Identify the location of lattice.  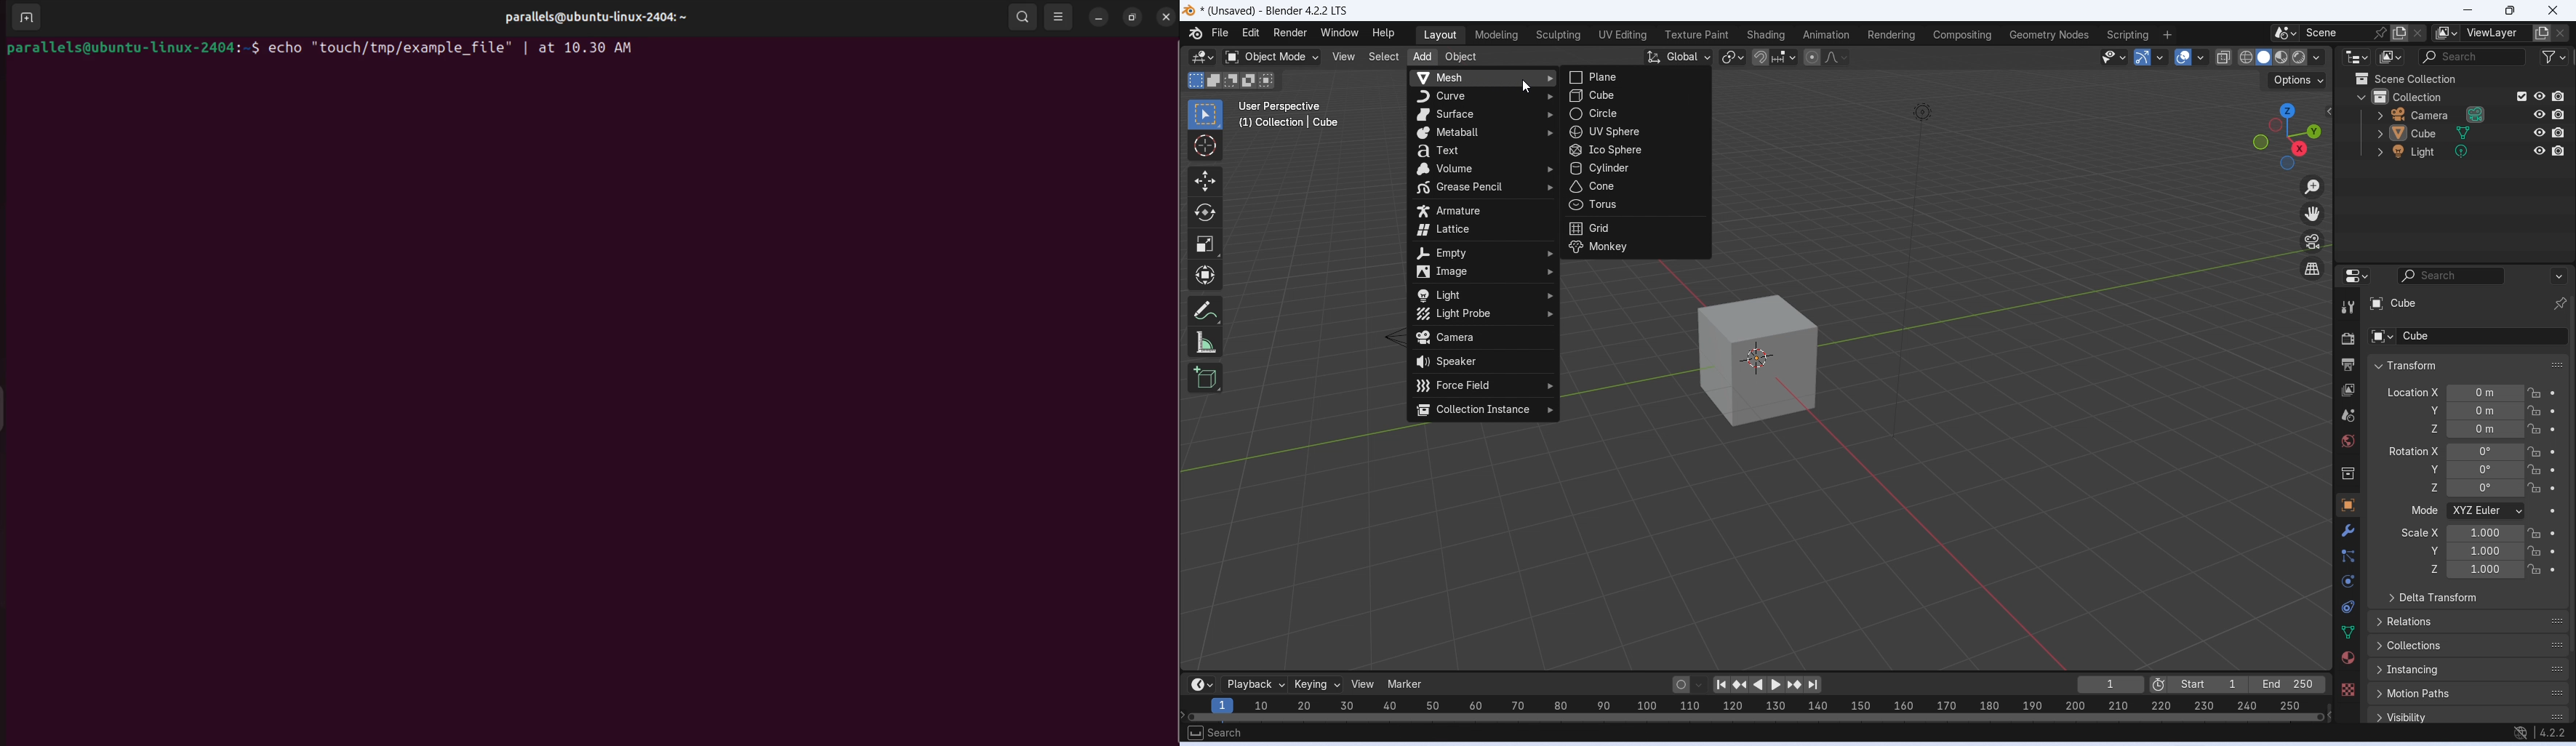
(1484, 230).